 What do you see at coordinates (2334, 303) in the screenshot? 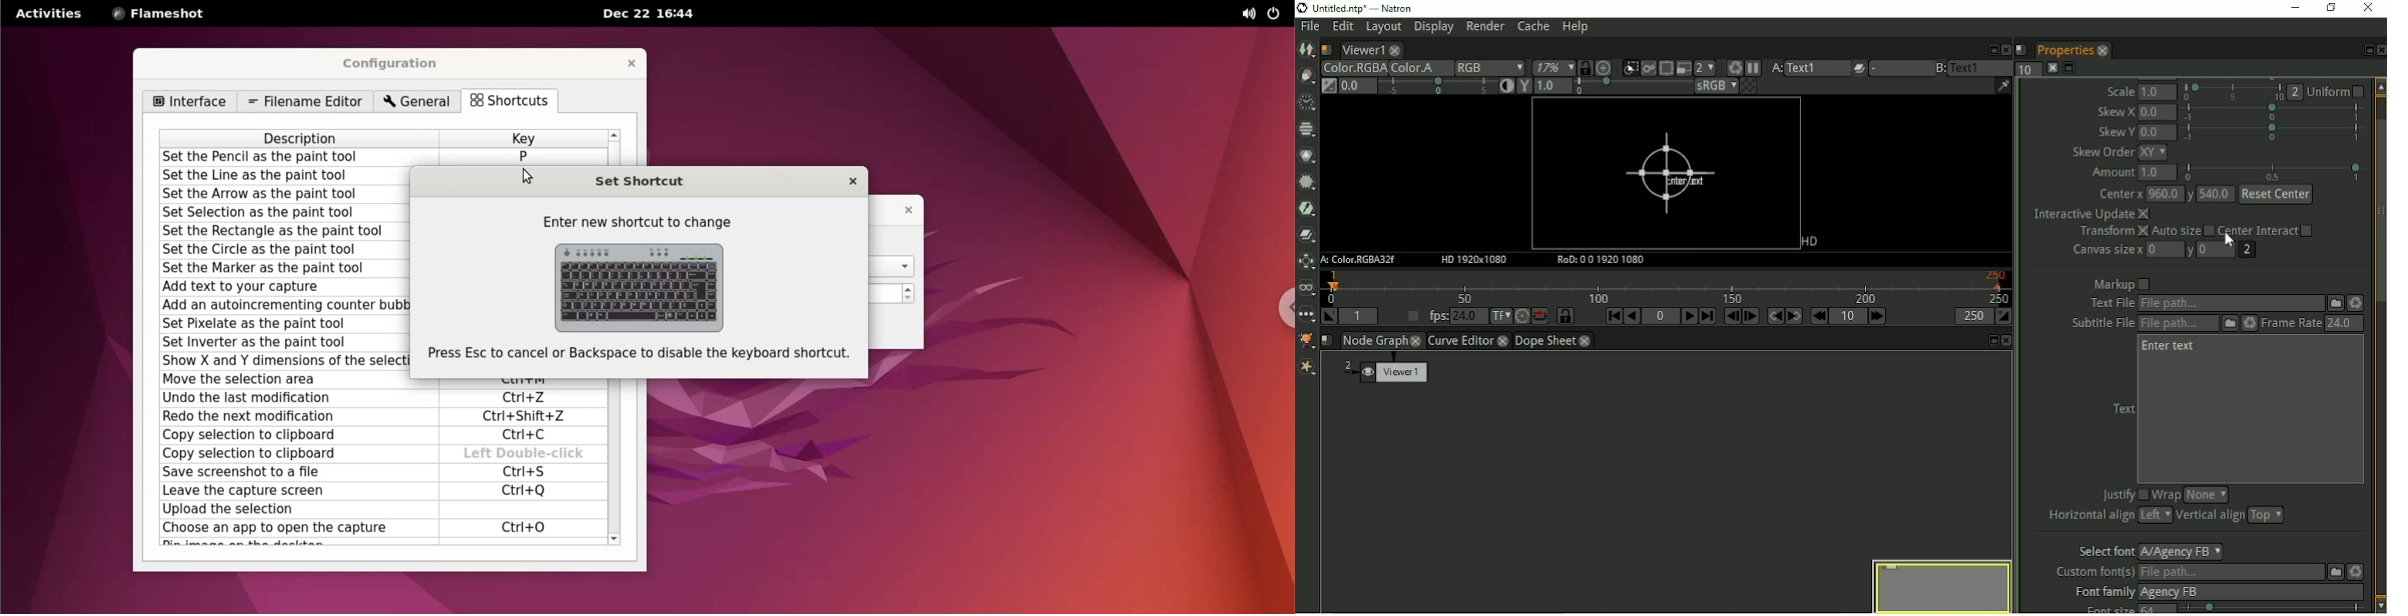
I see `File` at bounding box center [2334, 303].